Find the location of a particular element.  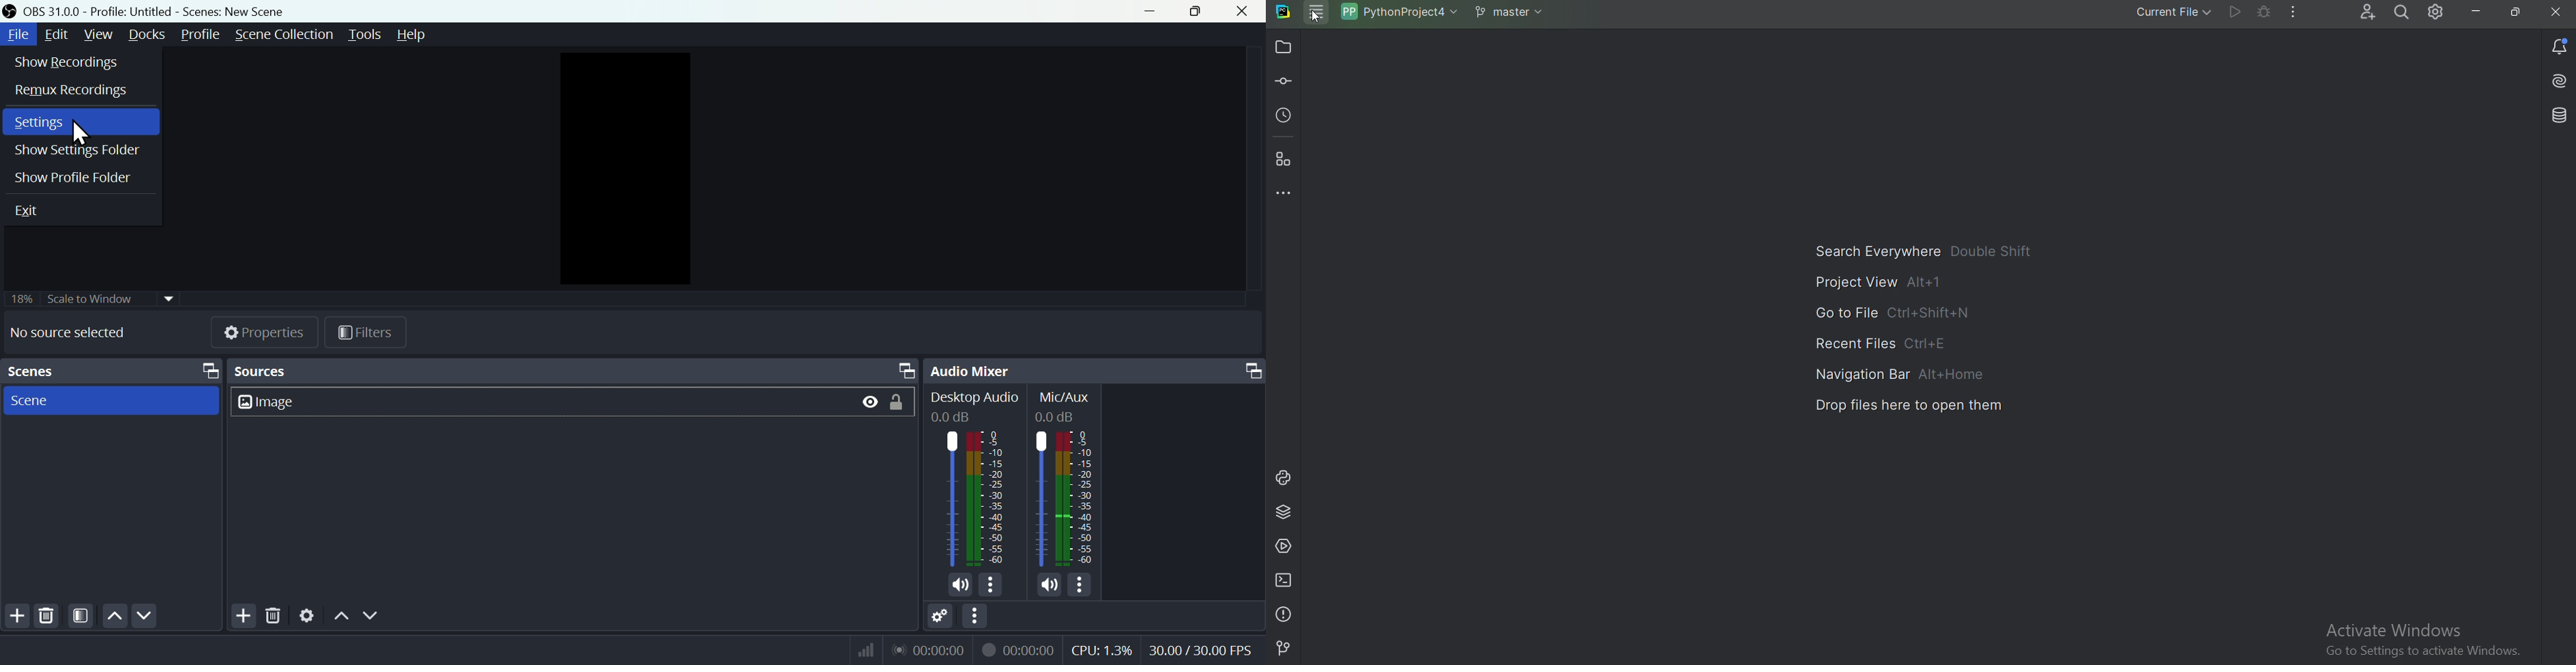

Git branch master is located at coordinates (1513, 13).